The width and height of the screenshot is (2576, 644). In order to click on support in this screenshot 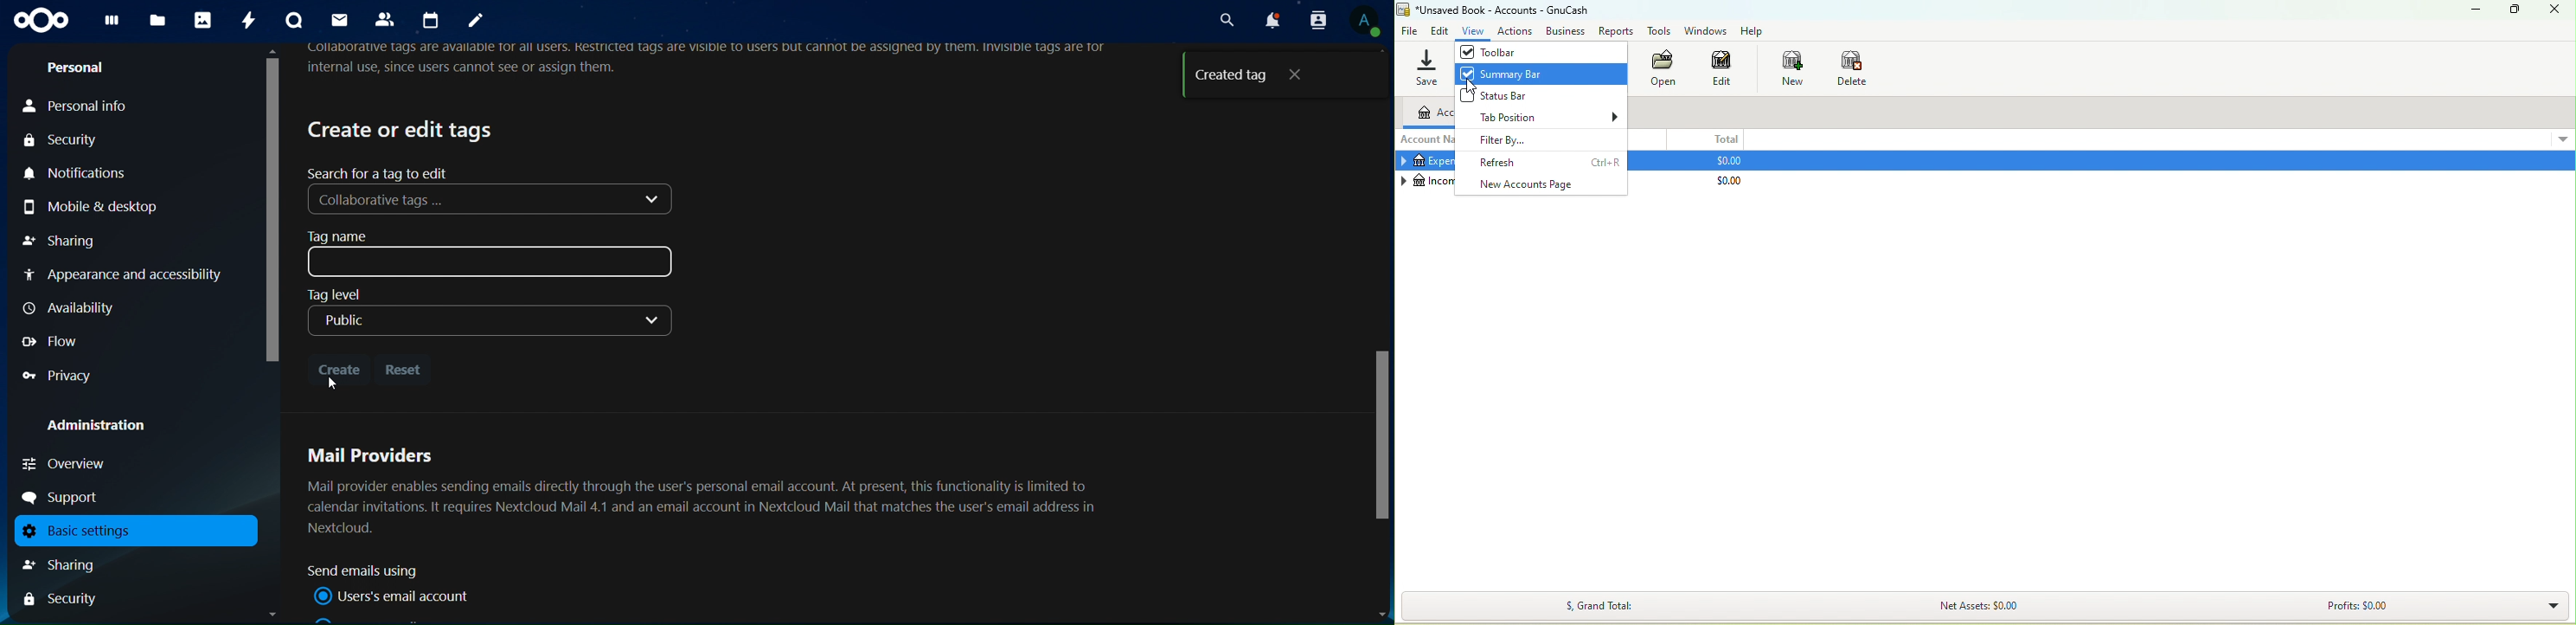, I will do `click(66, 498)`.